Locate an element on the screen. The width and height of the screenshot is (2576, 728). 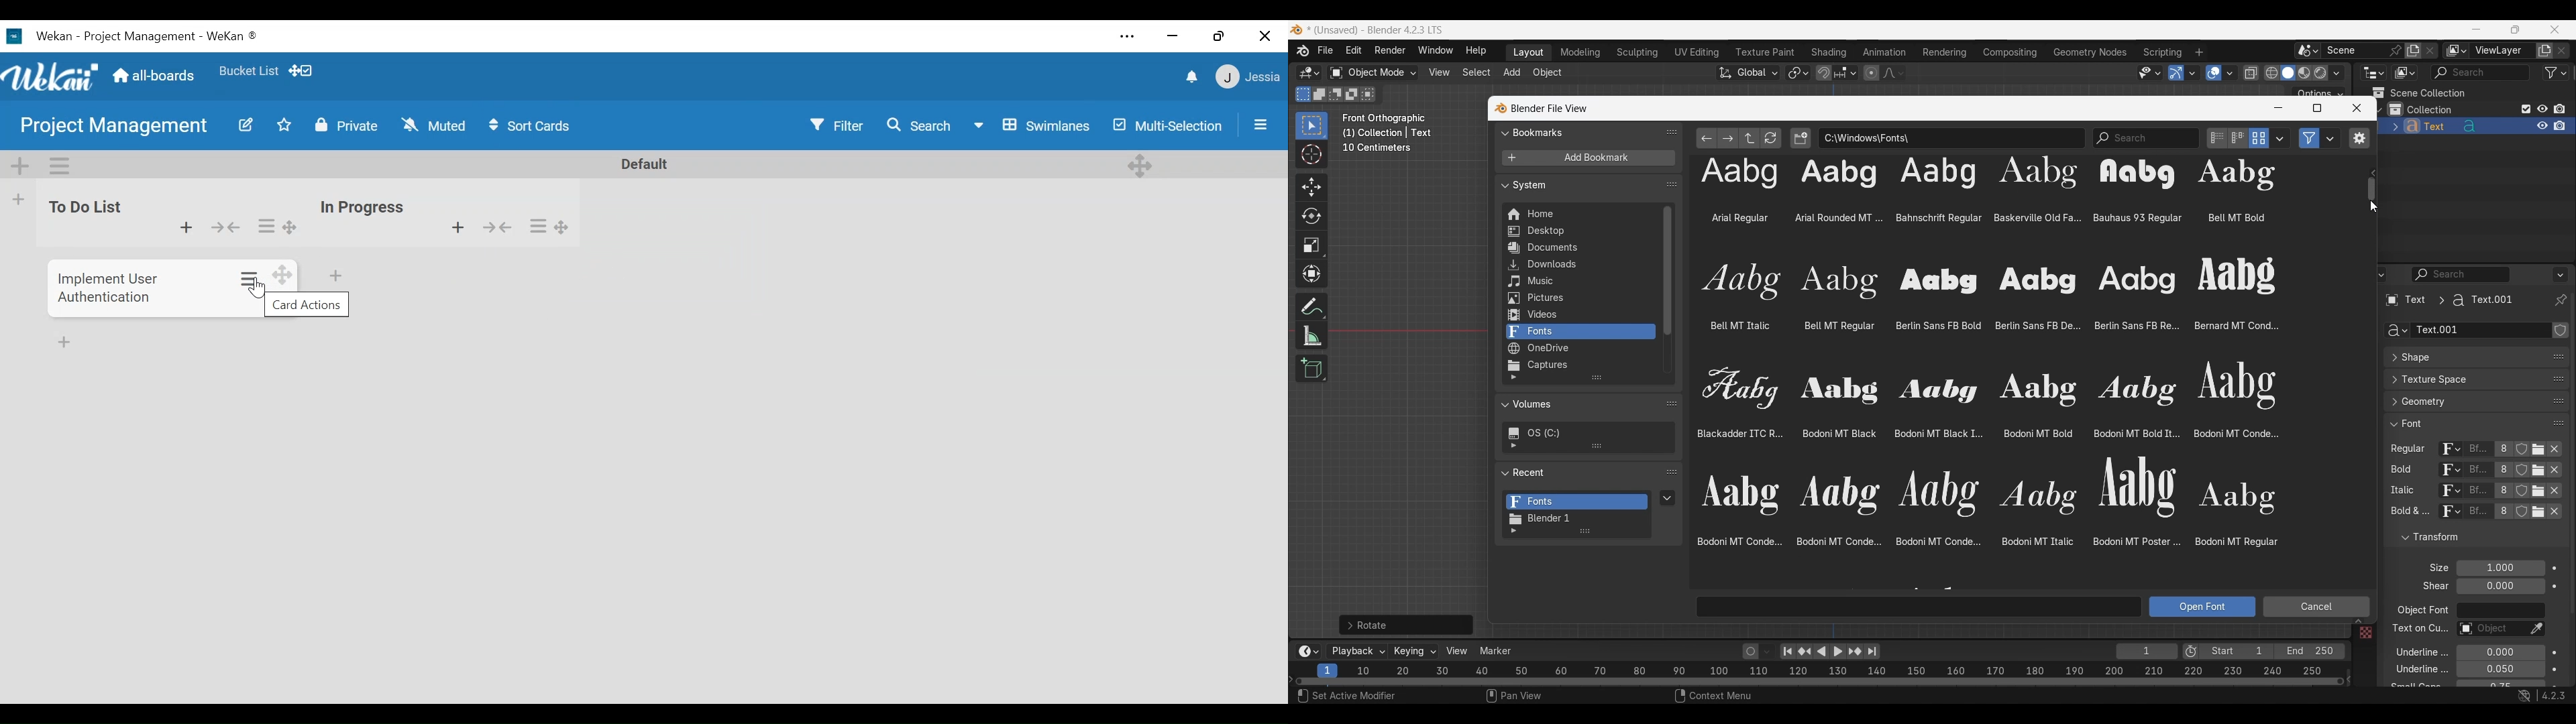
to do list is located at coordinates (86, 215).